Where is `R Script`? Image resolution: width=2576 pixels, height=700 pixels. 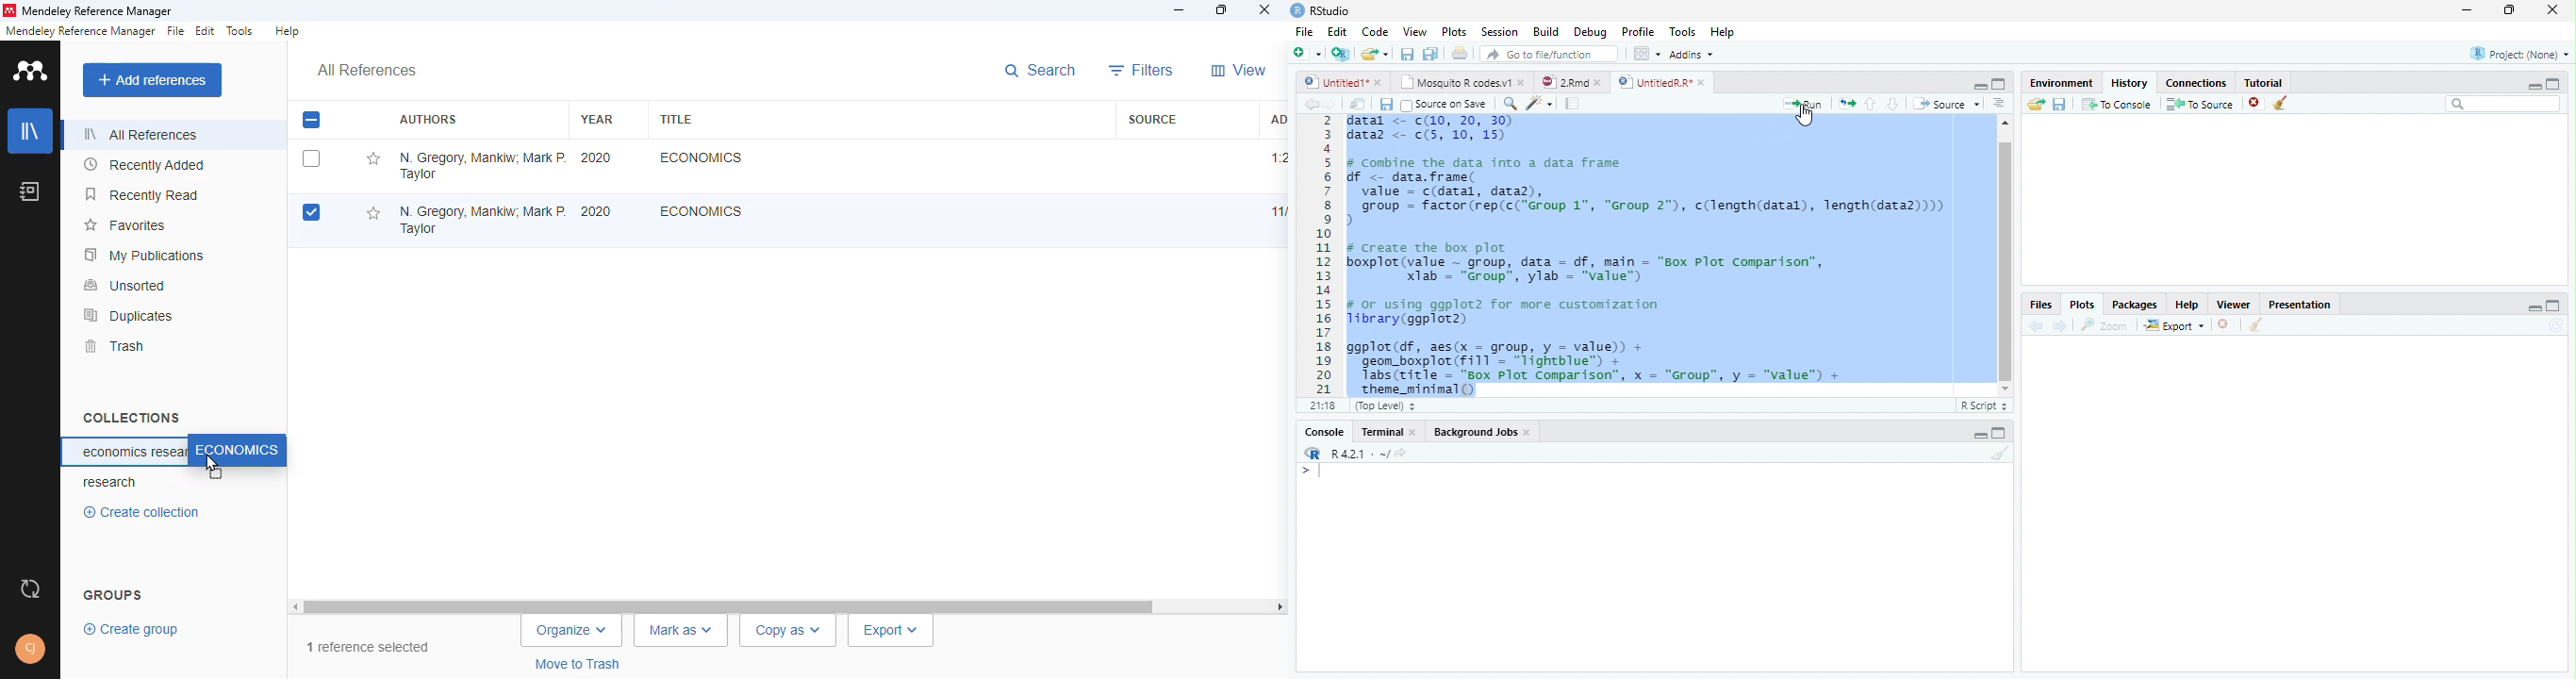
R Script is located at coordinates (1984, 406).